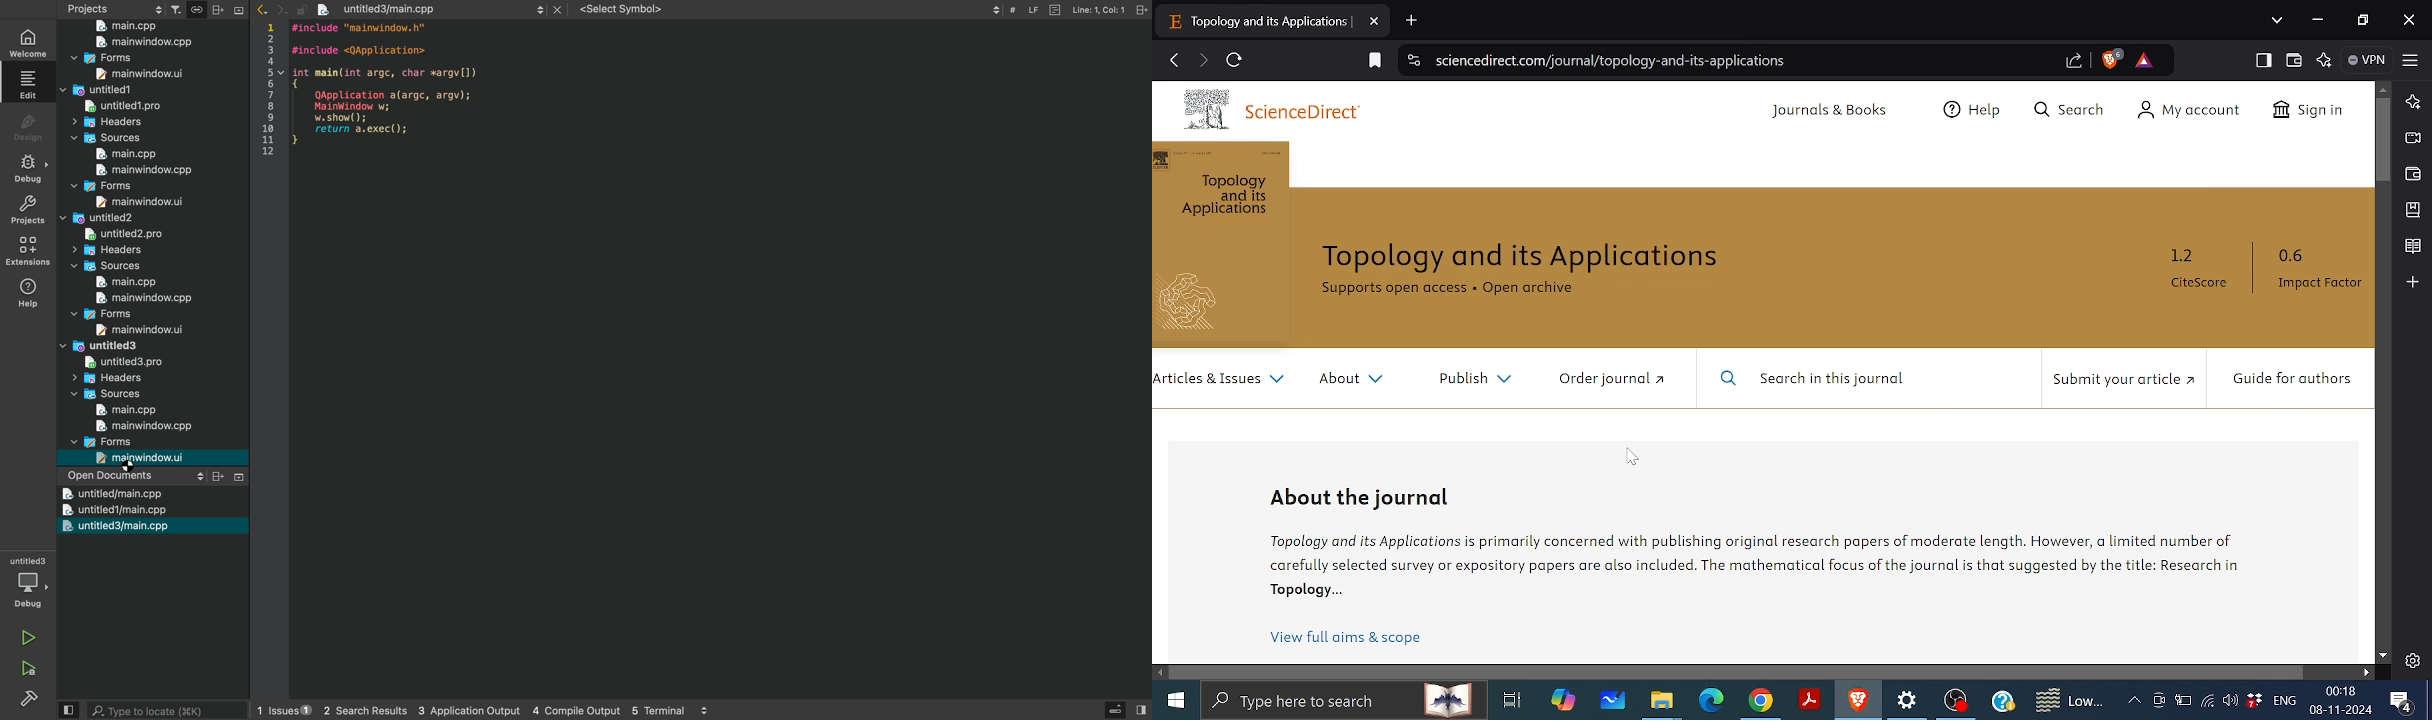  I want to click on Microsoft edge, so click(1710, 702).